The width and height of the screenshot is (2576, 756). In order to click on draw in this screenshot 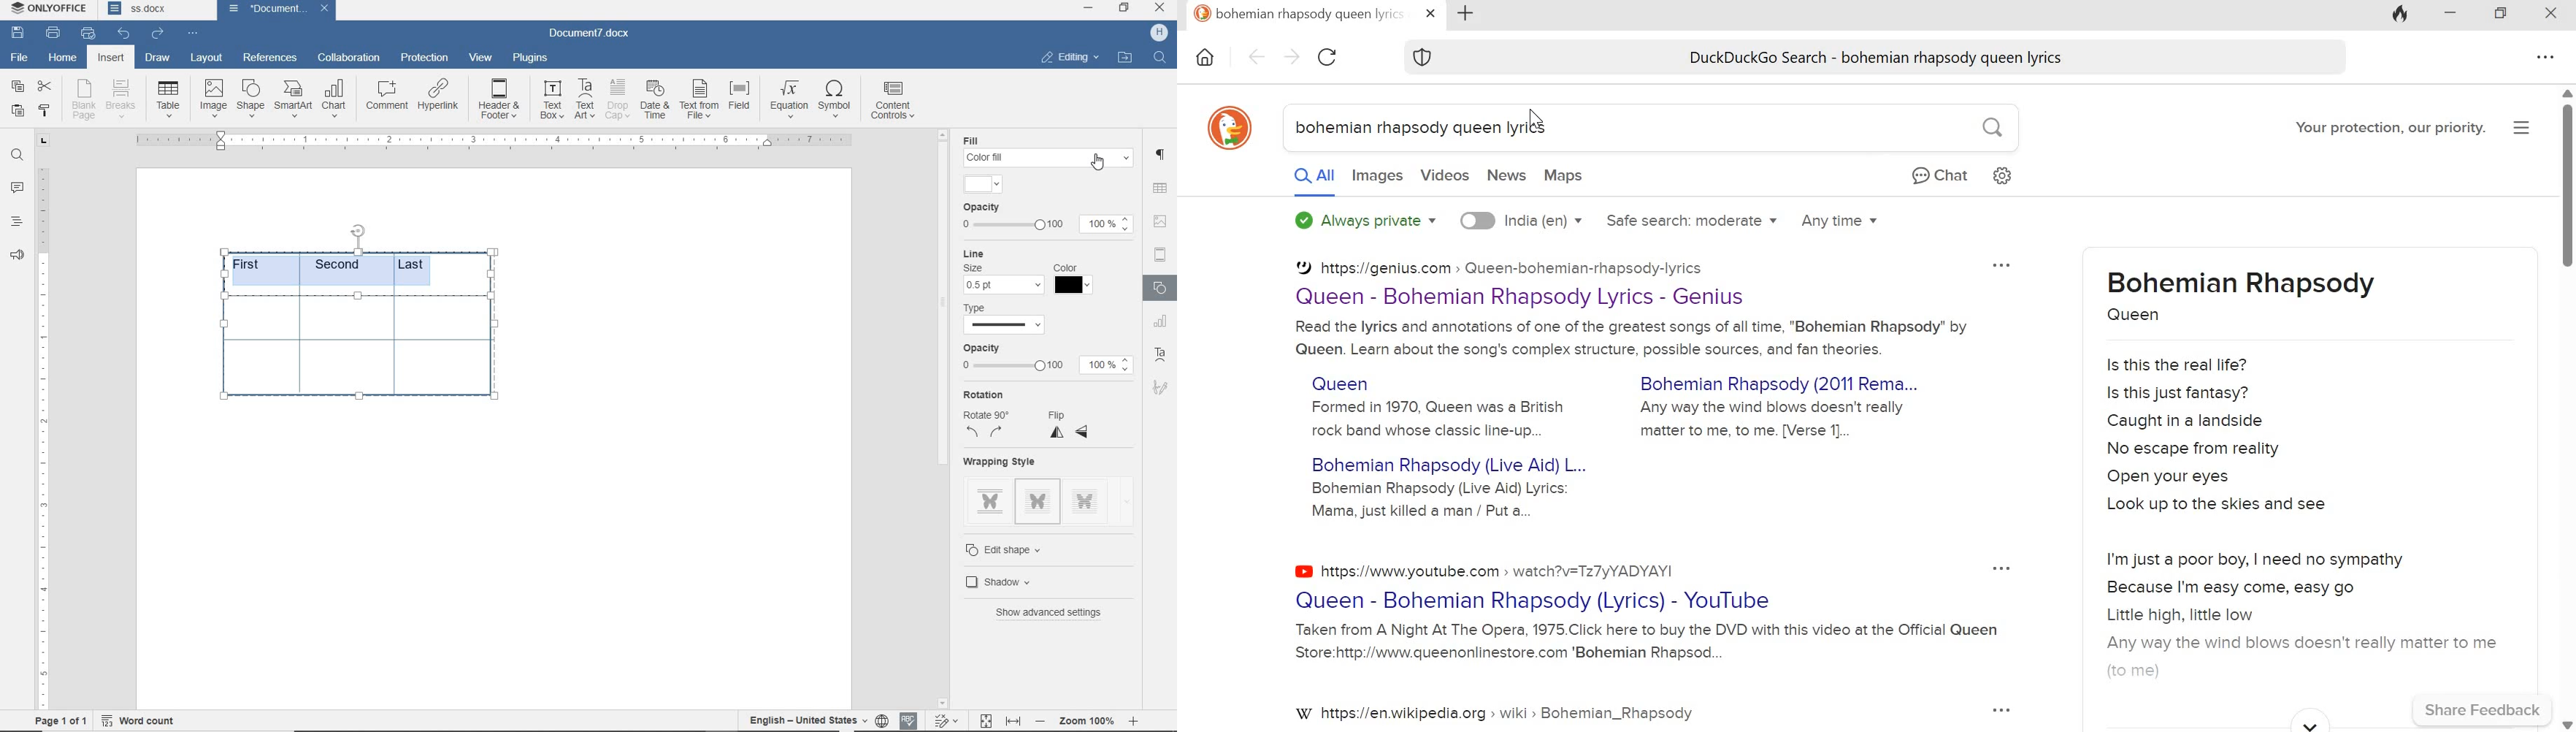, I will do `click(156, 57)`.